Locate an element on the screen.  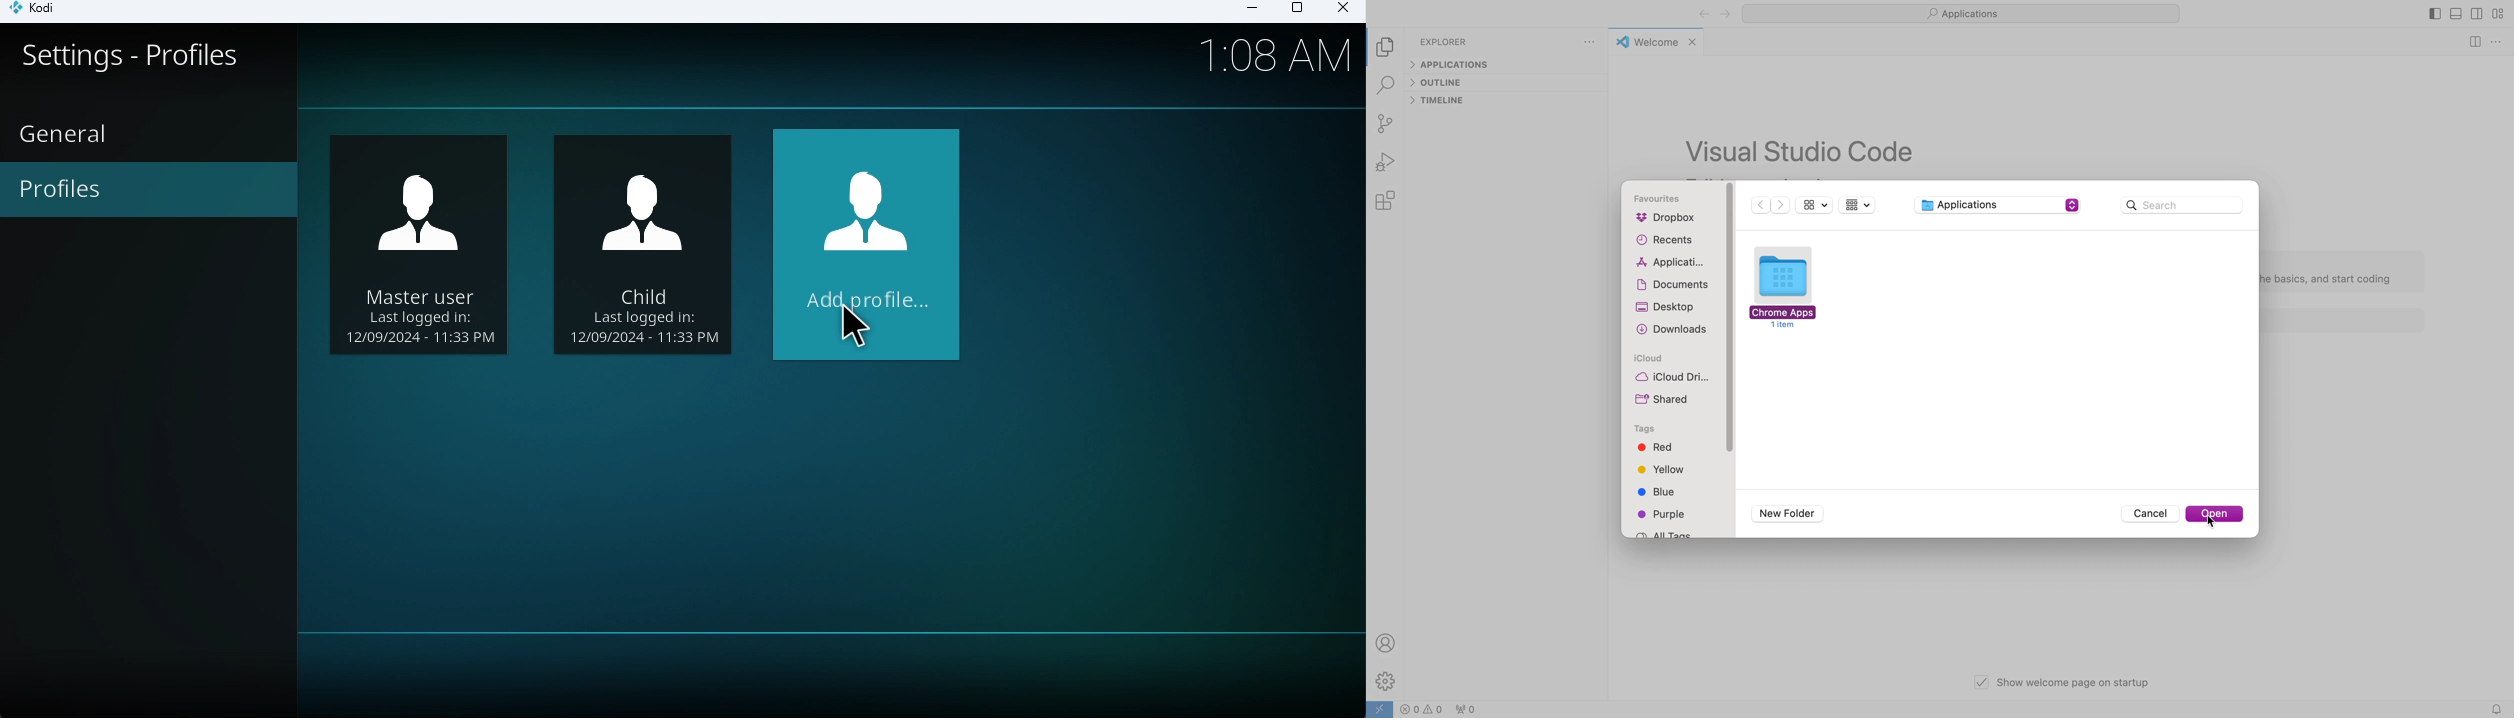
downloads is located at coordinates (1674, 331).